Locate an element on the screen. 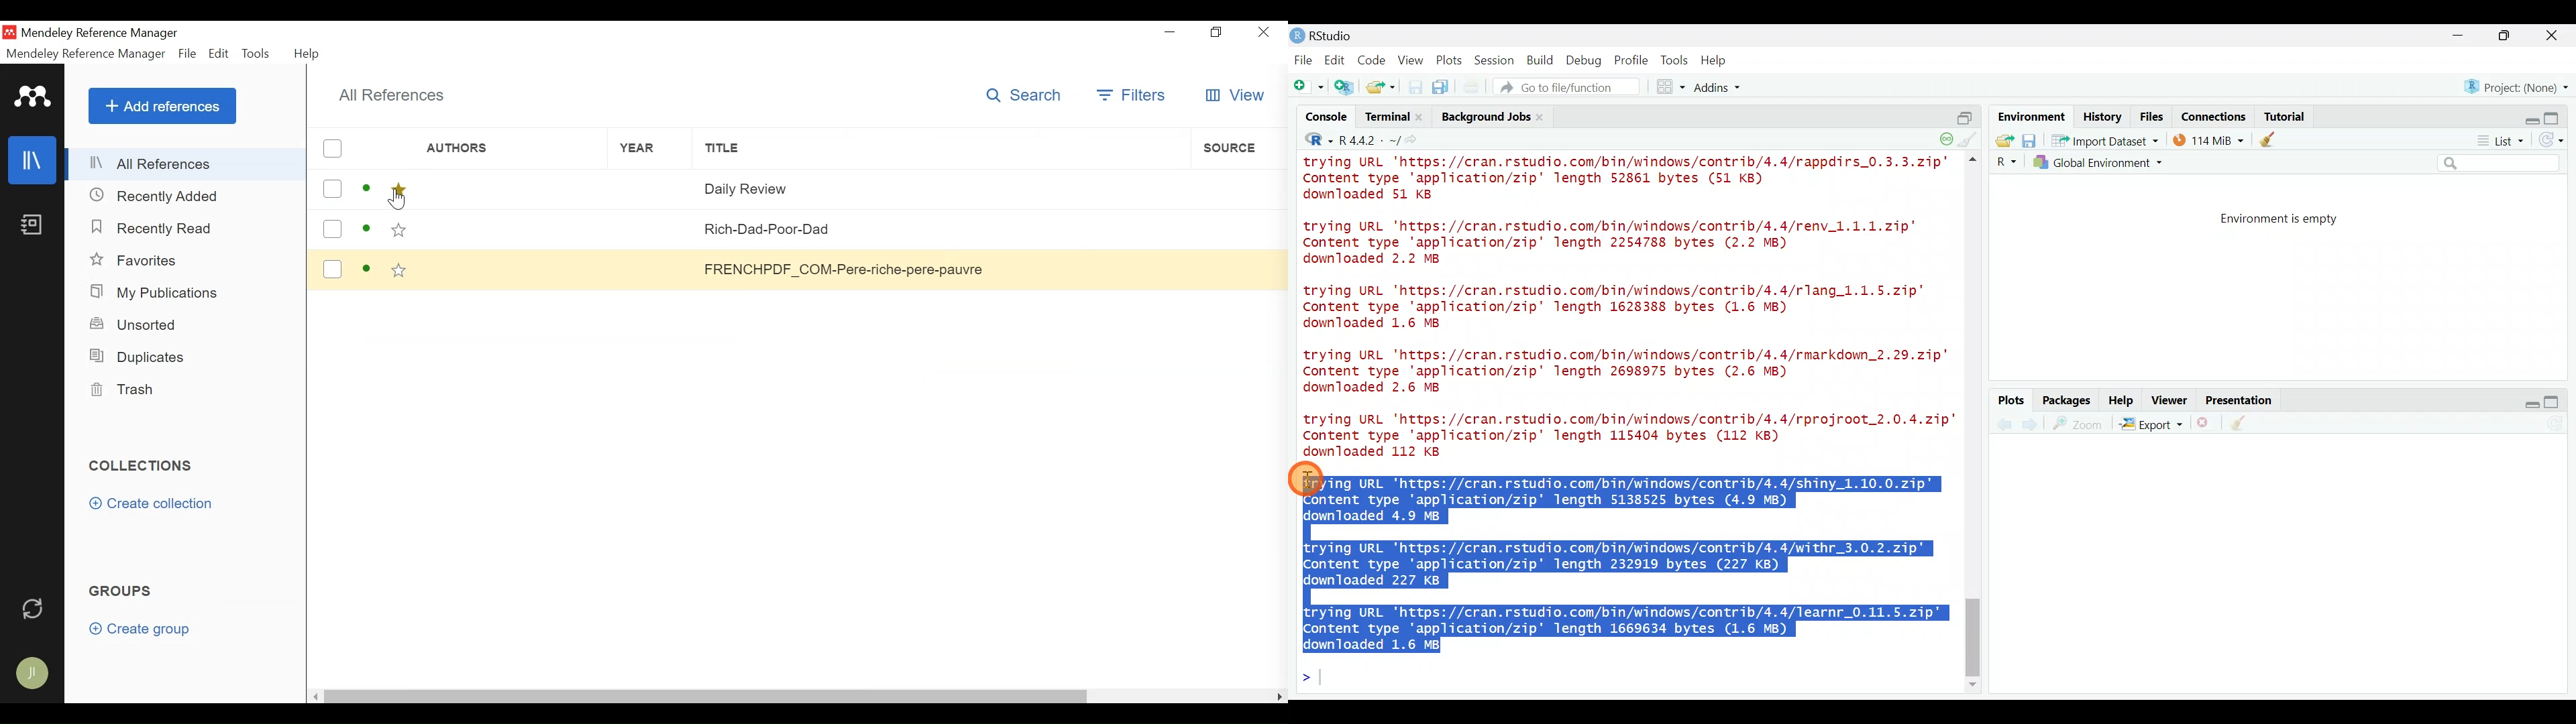 This screenshot has height=728, width=2576. (un)select Favorite is located at coordinates (398, 189).